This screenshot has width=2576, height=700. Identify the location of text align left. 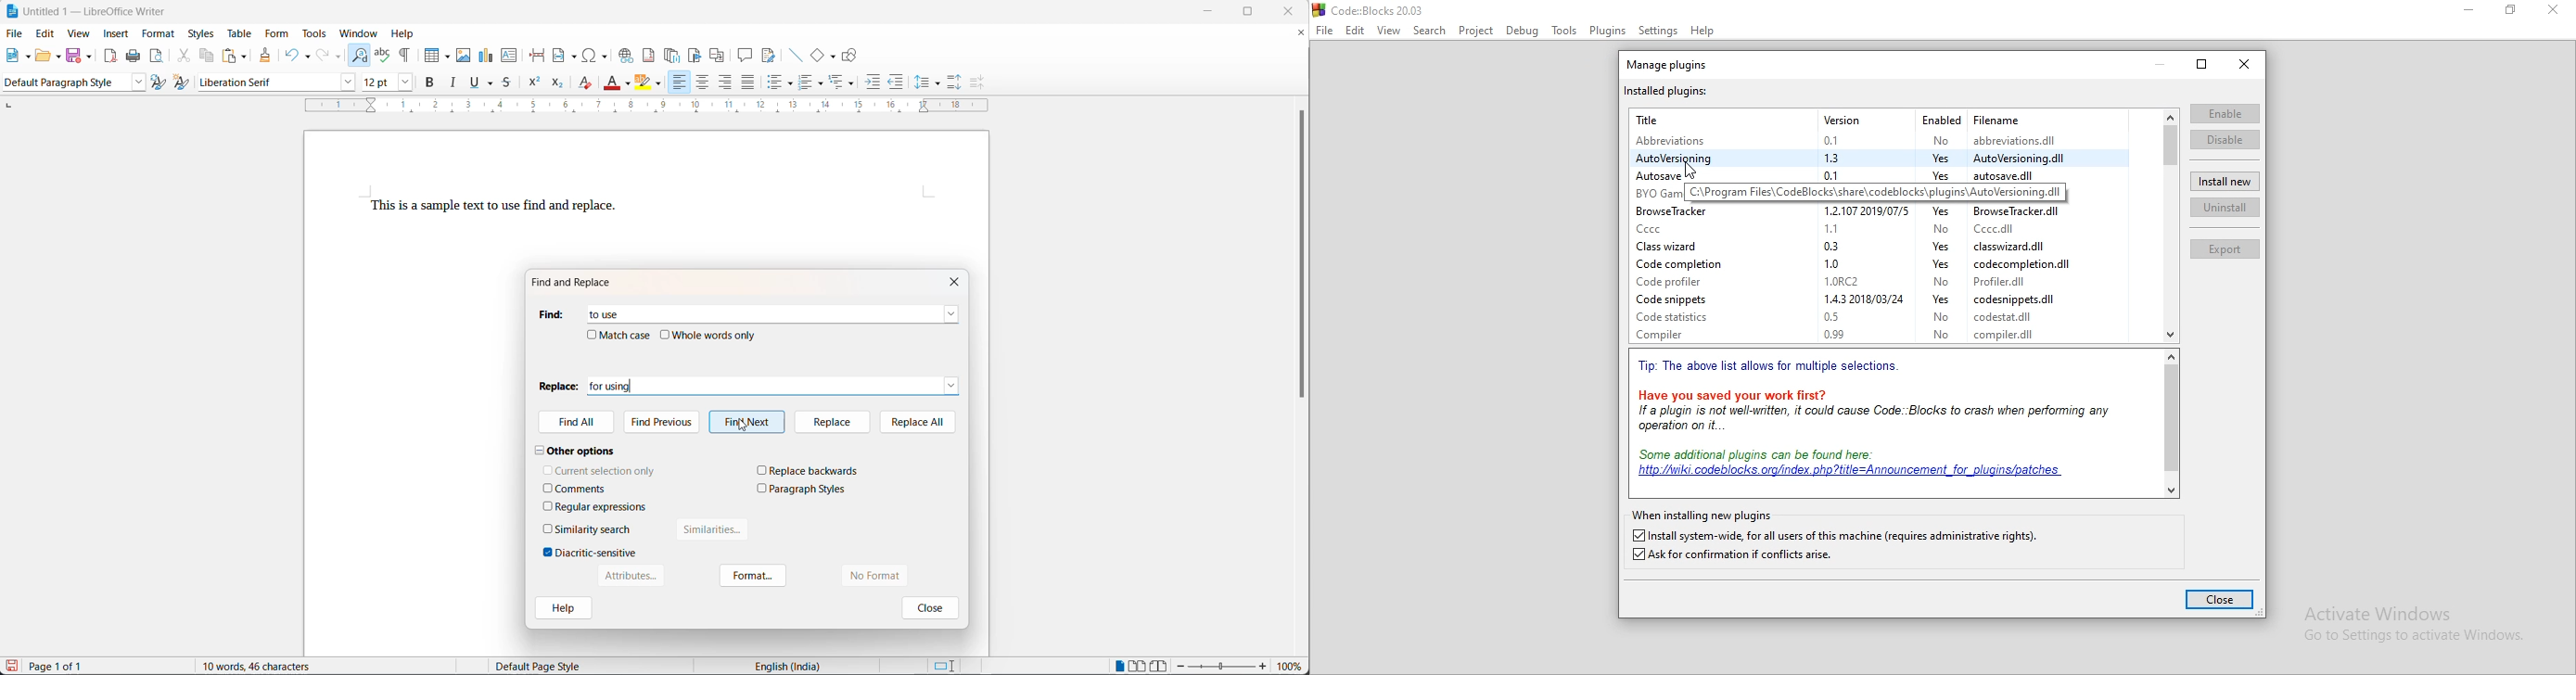
(679, 83).